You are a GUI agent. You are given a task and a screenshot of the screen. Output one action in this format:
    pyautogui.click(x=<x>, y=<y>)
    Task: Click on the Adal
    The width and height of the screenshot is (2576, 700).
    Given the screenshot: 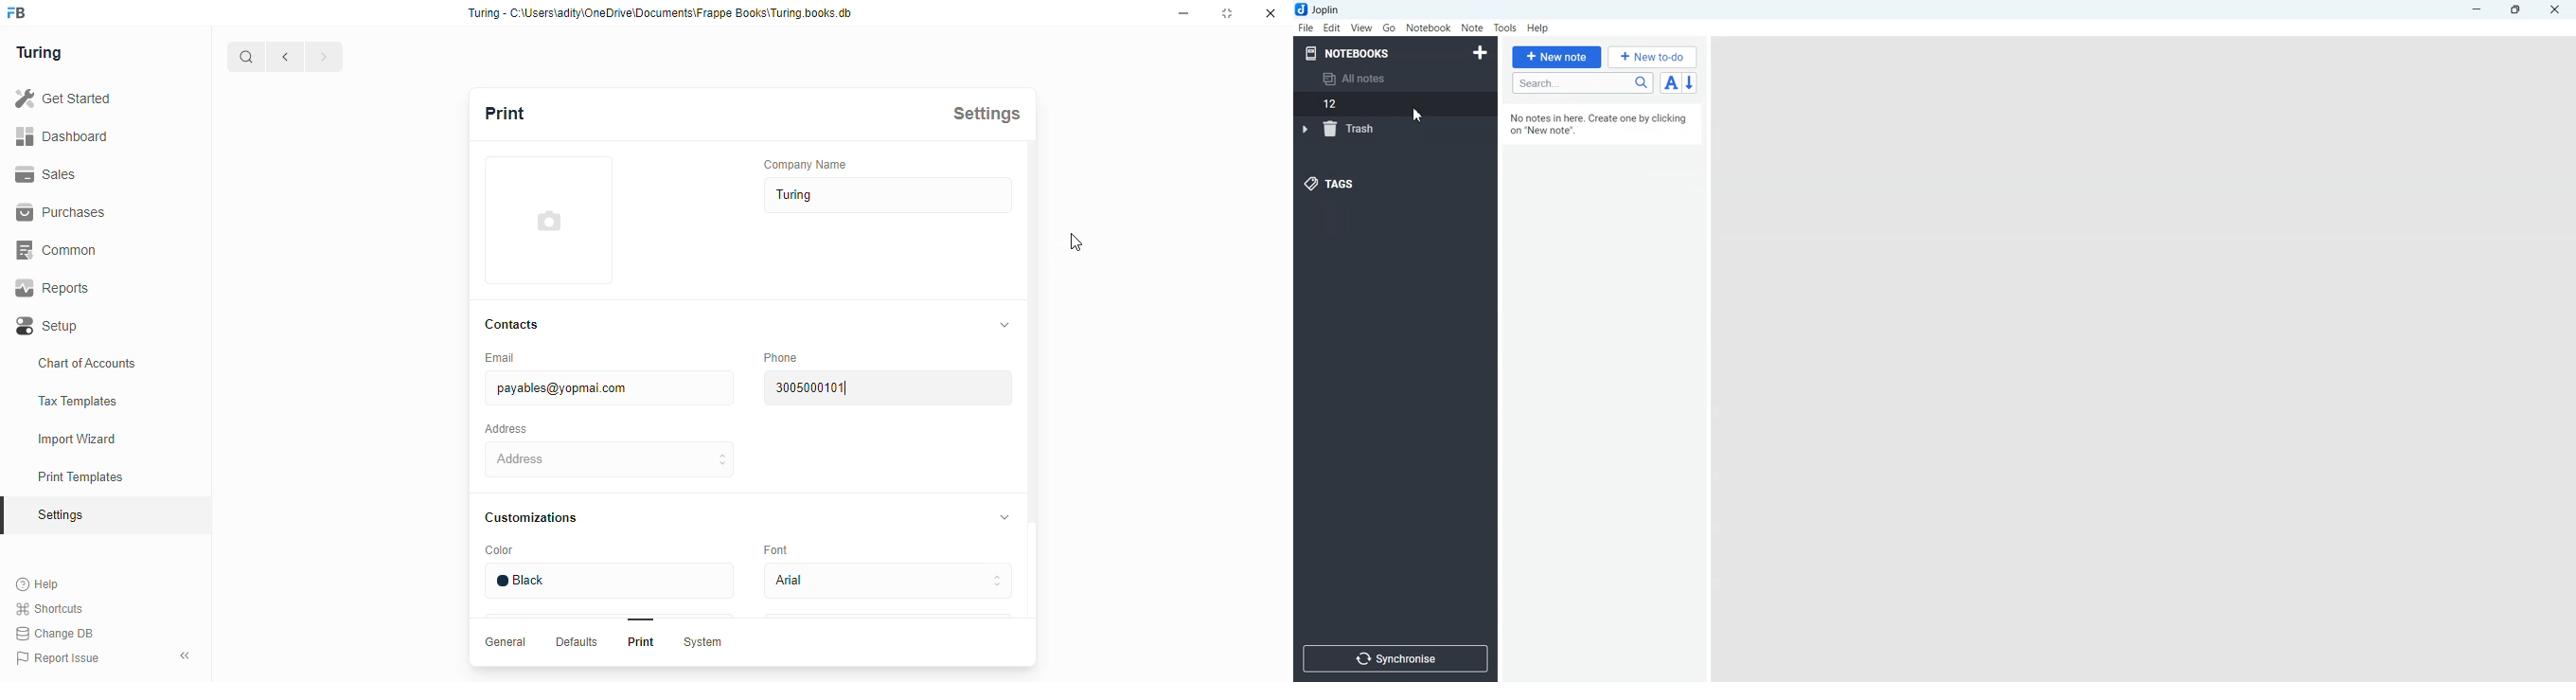 What is the action you would take?
    pyautogui.click(x=891, y=581)
    